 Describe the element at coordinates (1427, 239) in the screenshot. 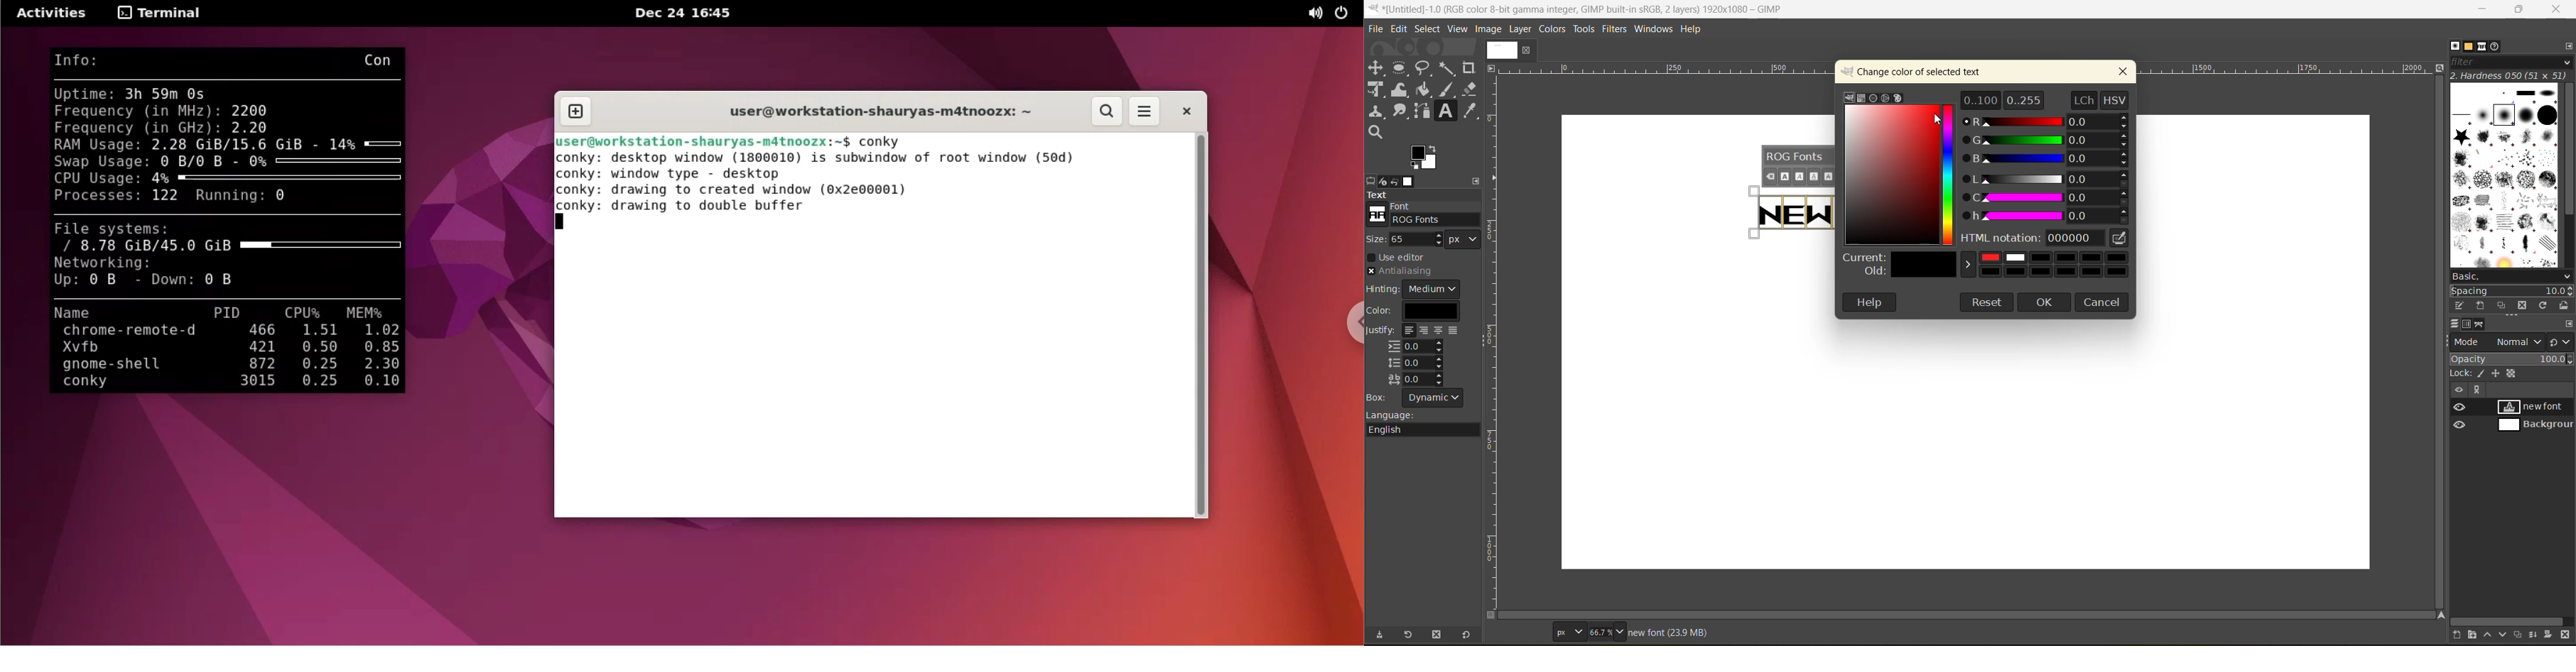

I see `size` at that location.